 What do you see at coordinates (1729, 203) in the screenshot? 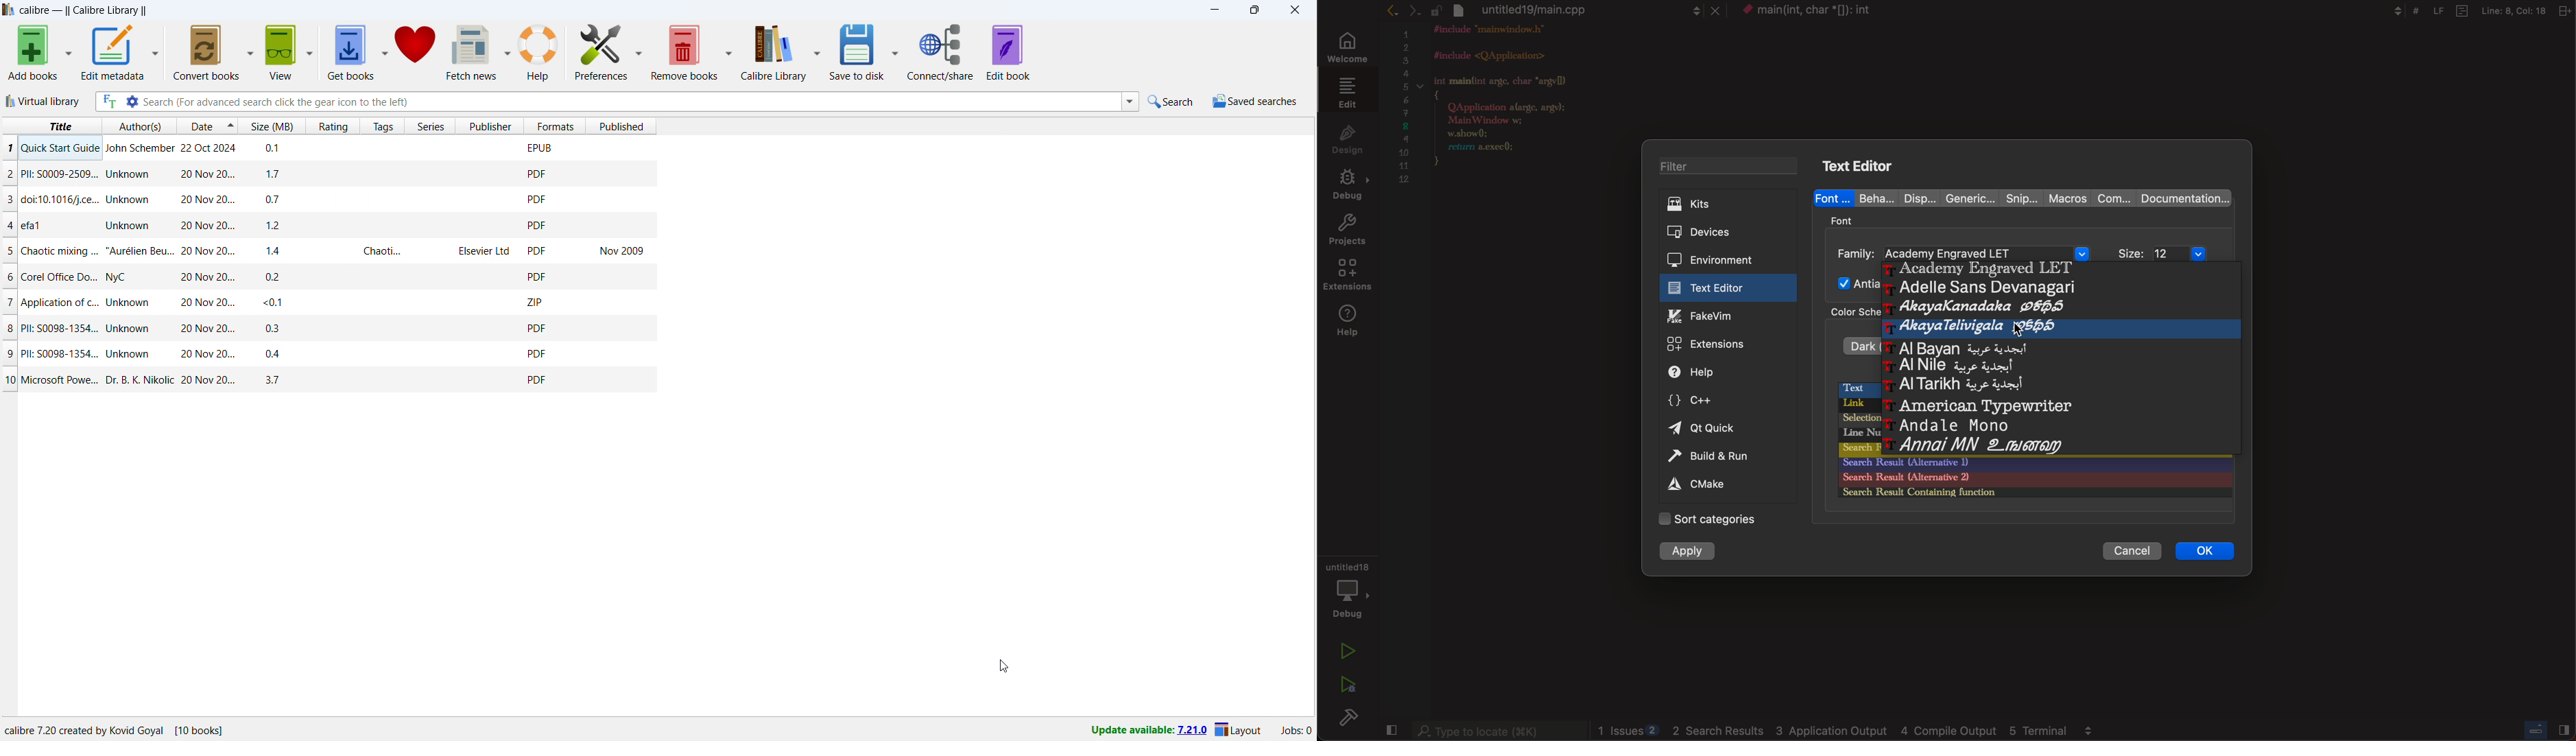
I see `kits` at bounding box center [1729, 203].